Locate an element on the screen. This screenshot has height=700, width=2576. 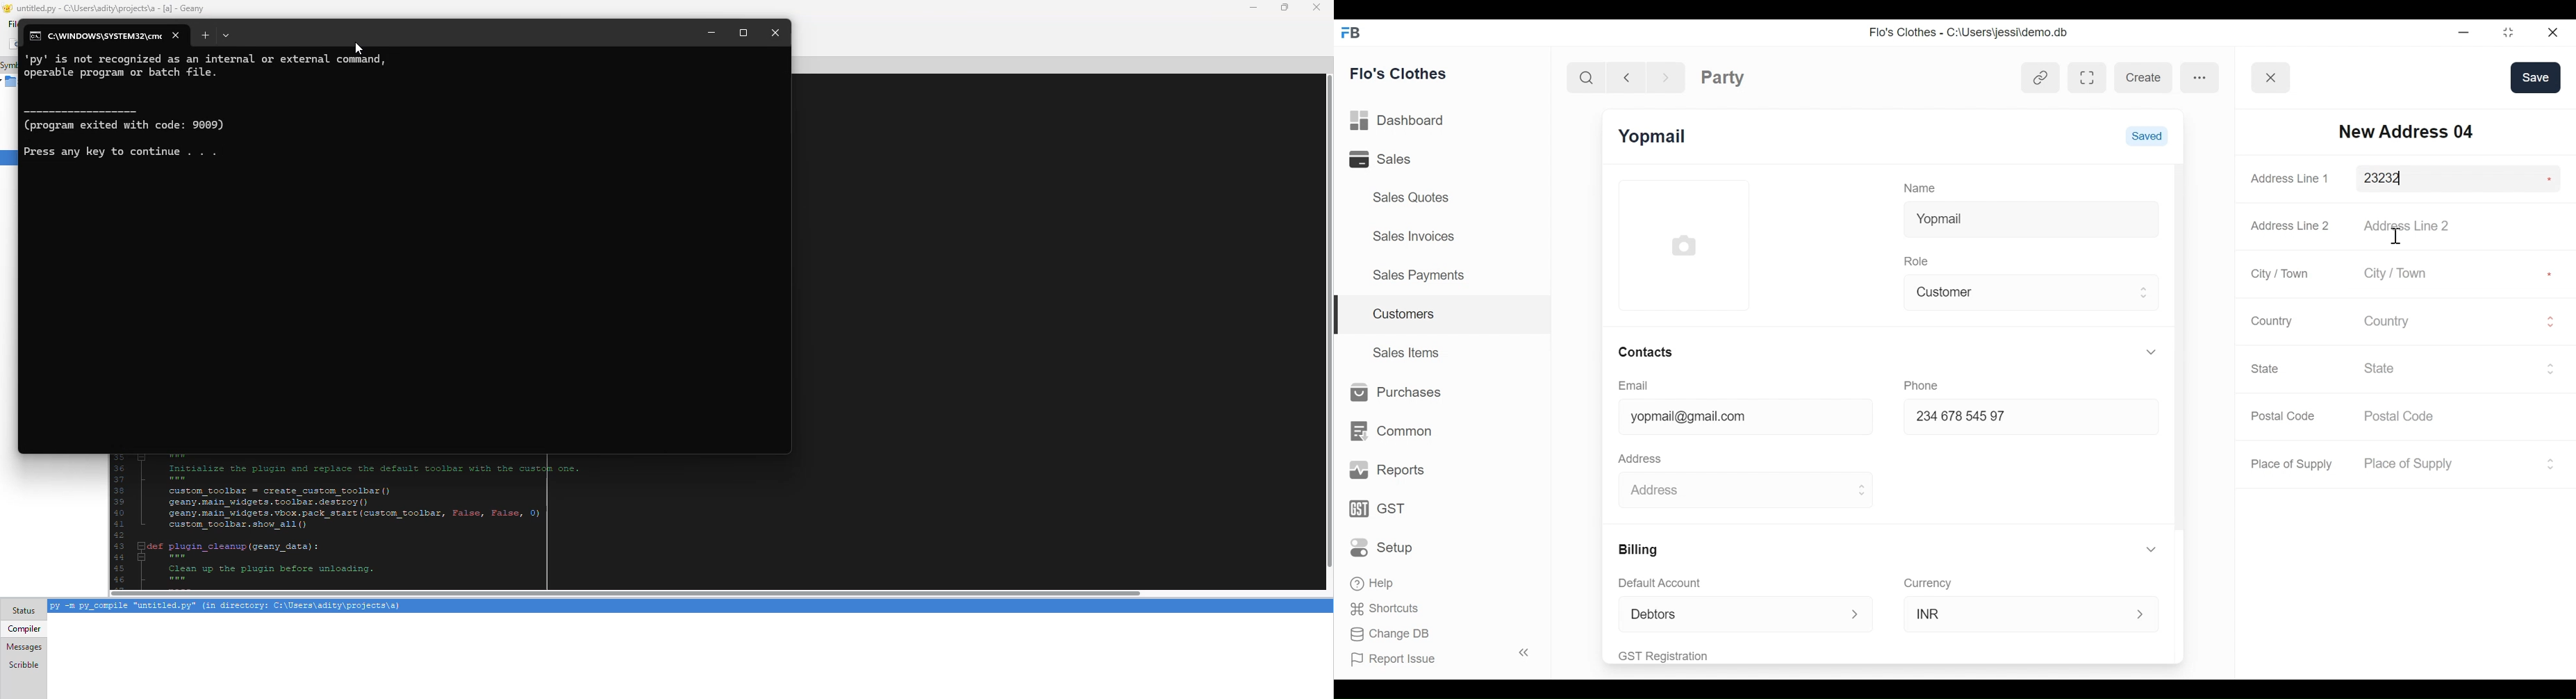
New Address 04 is located at coordinates (2406, 131).